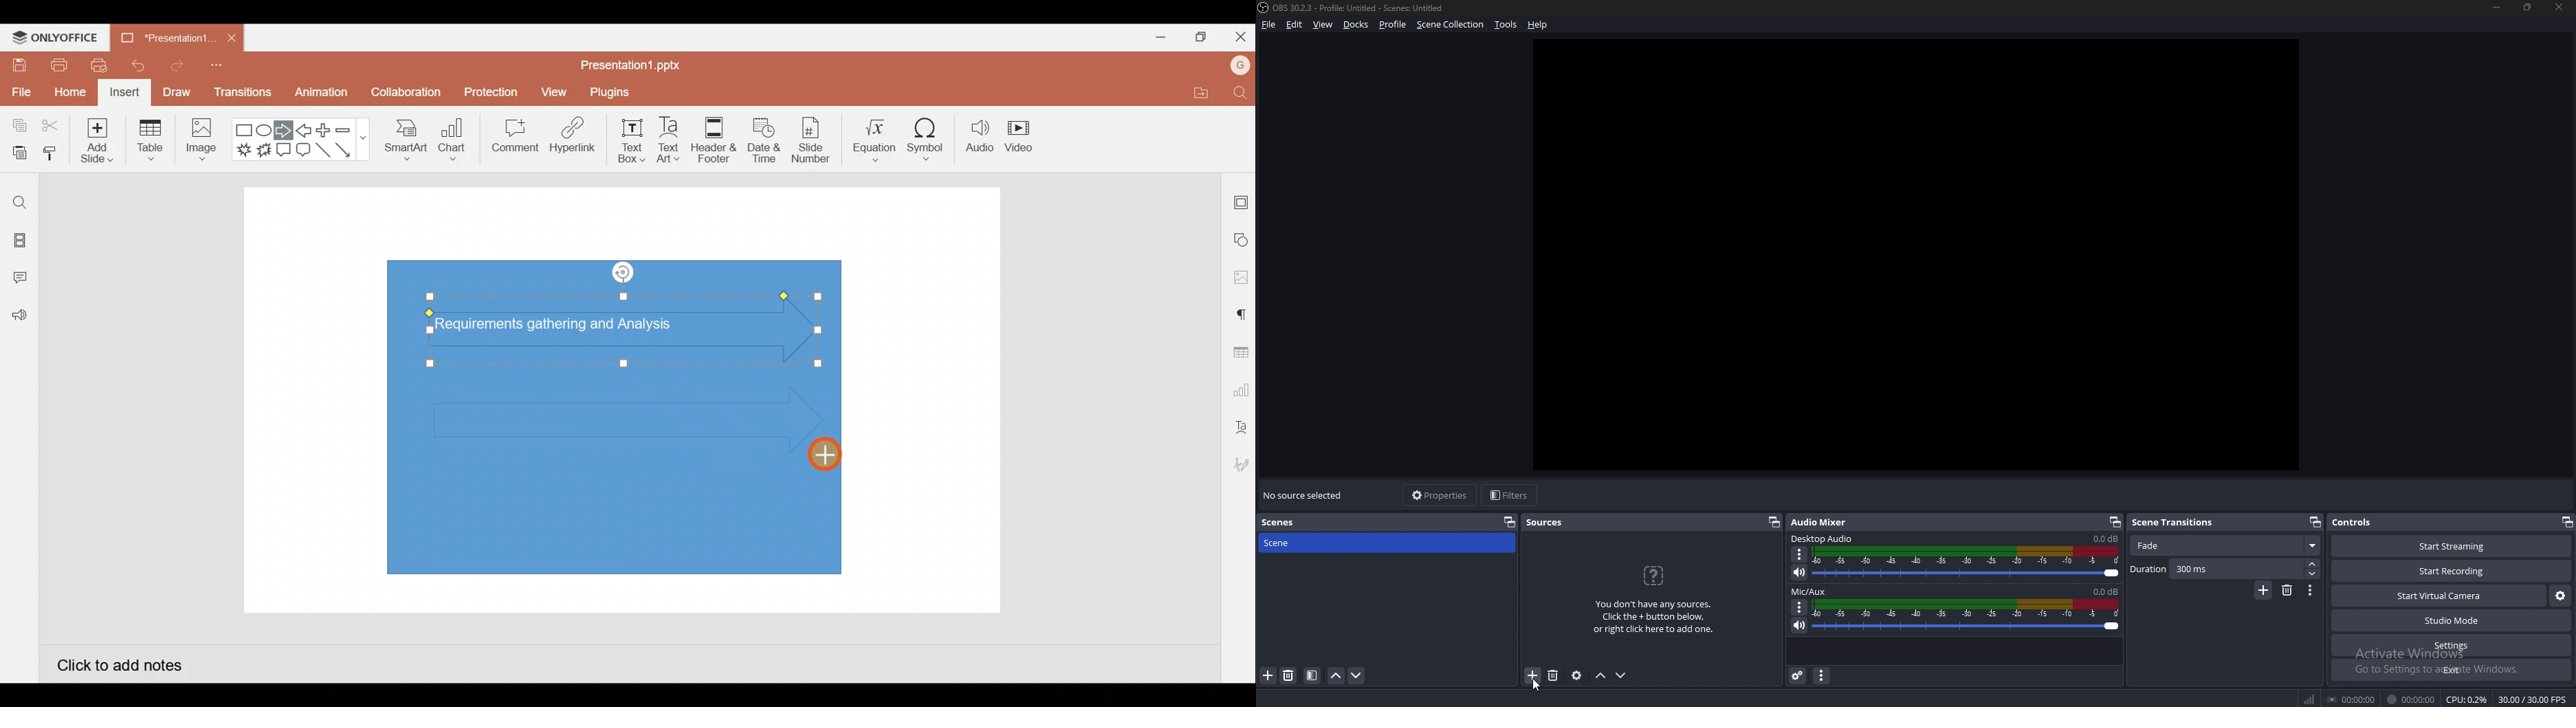 This screenshot has width=2576, height=728. Describe the element at coordinates (2454, 546) in the screenshot. I see `Start streaming` at that location.